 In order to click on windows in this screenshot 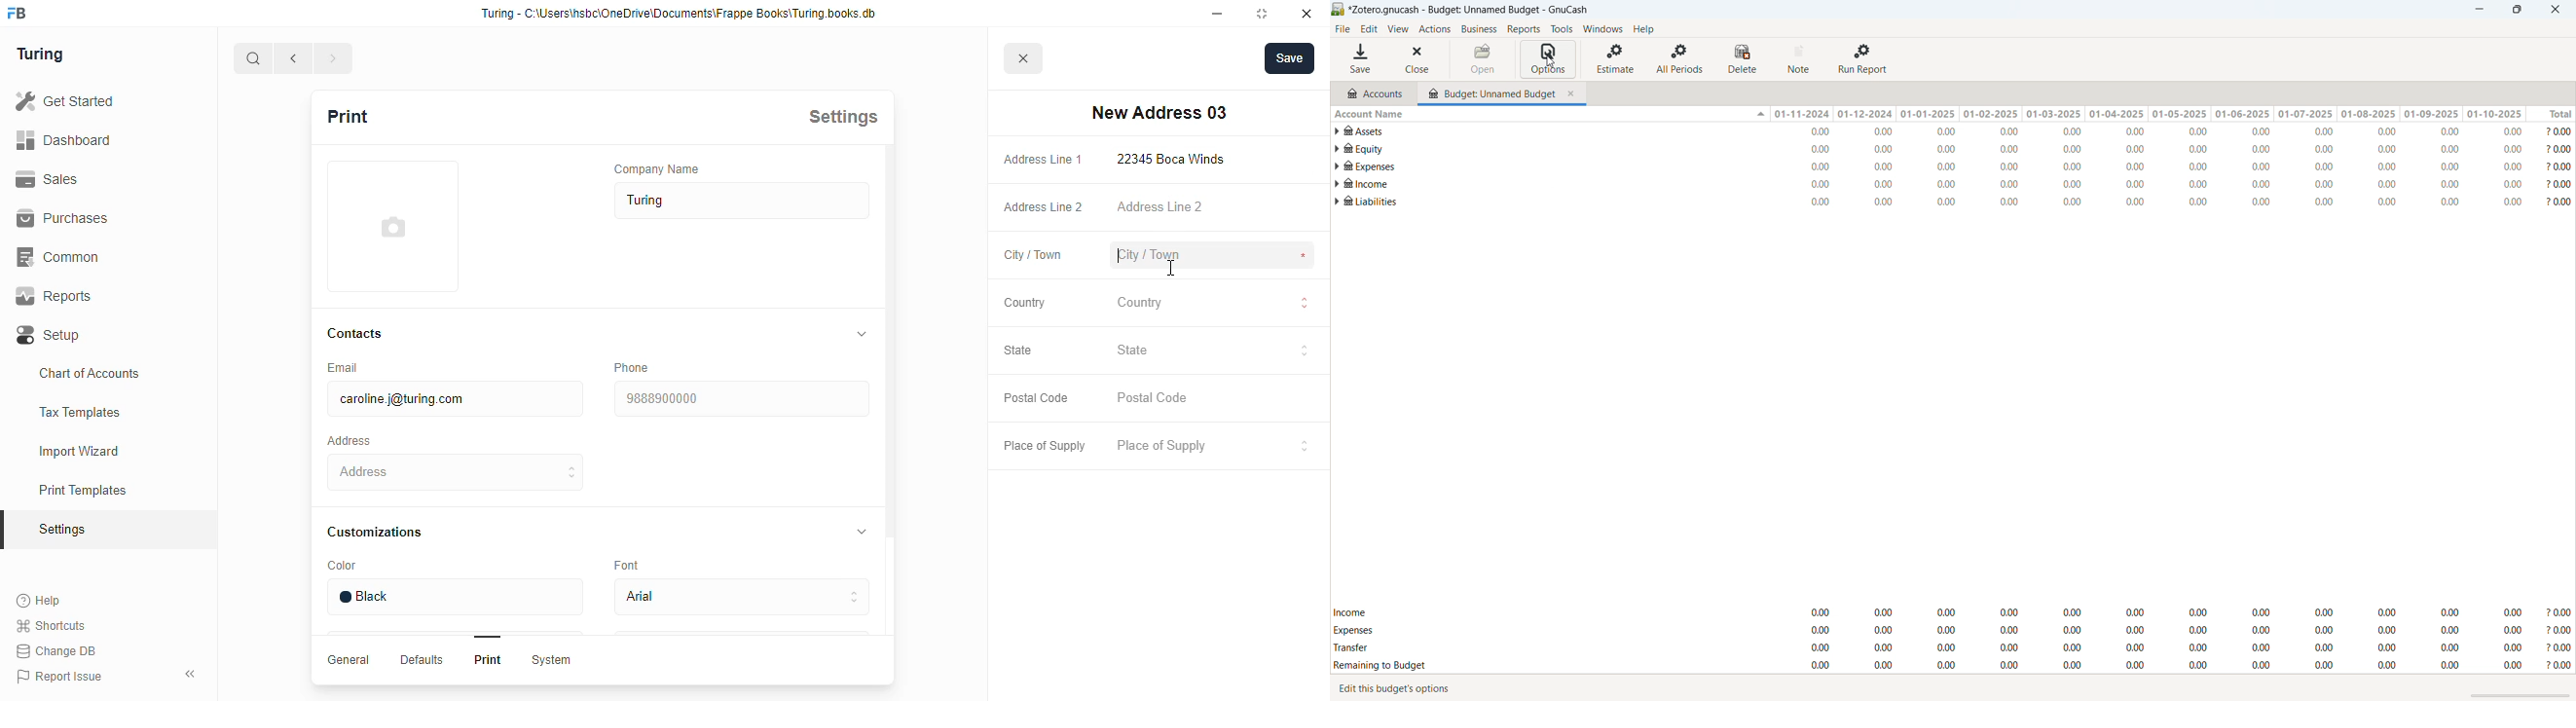, I will do `click(1603, 29)`.